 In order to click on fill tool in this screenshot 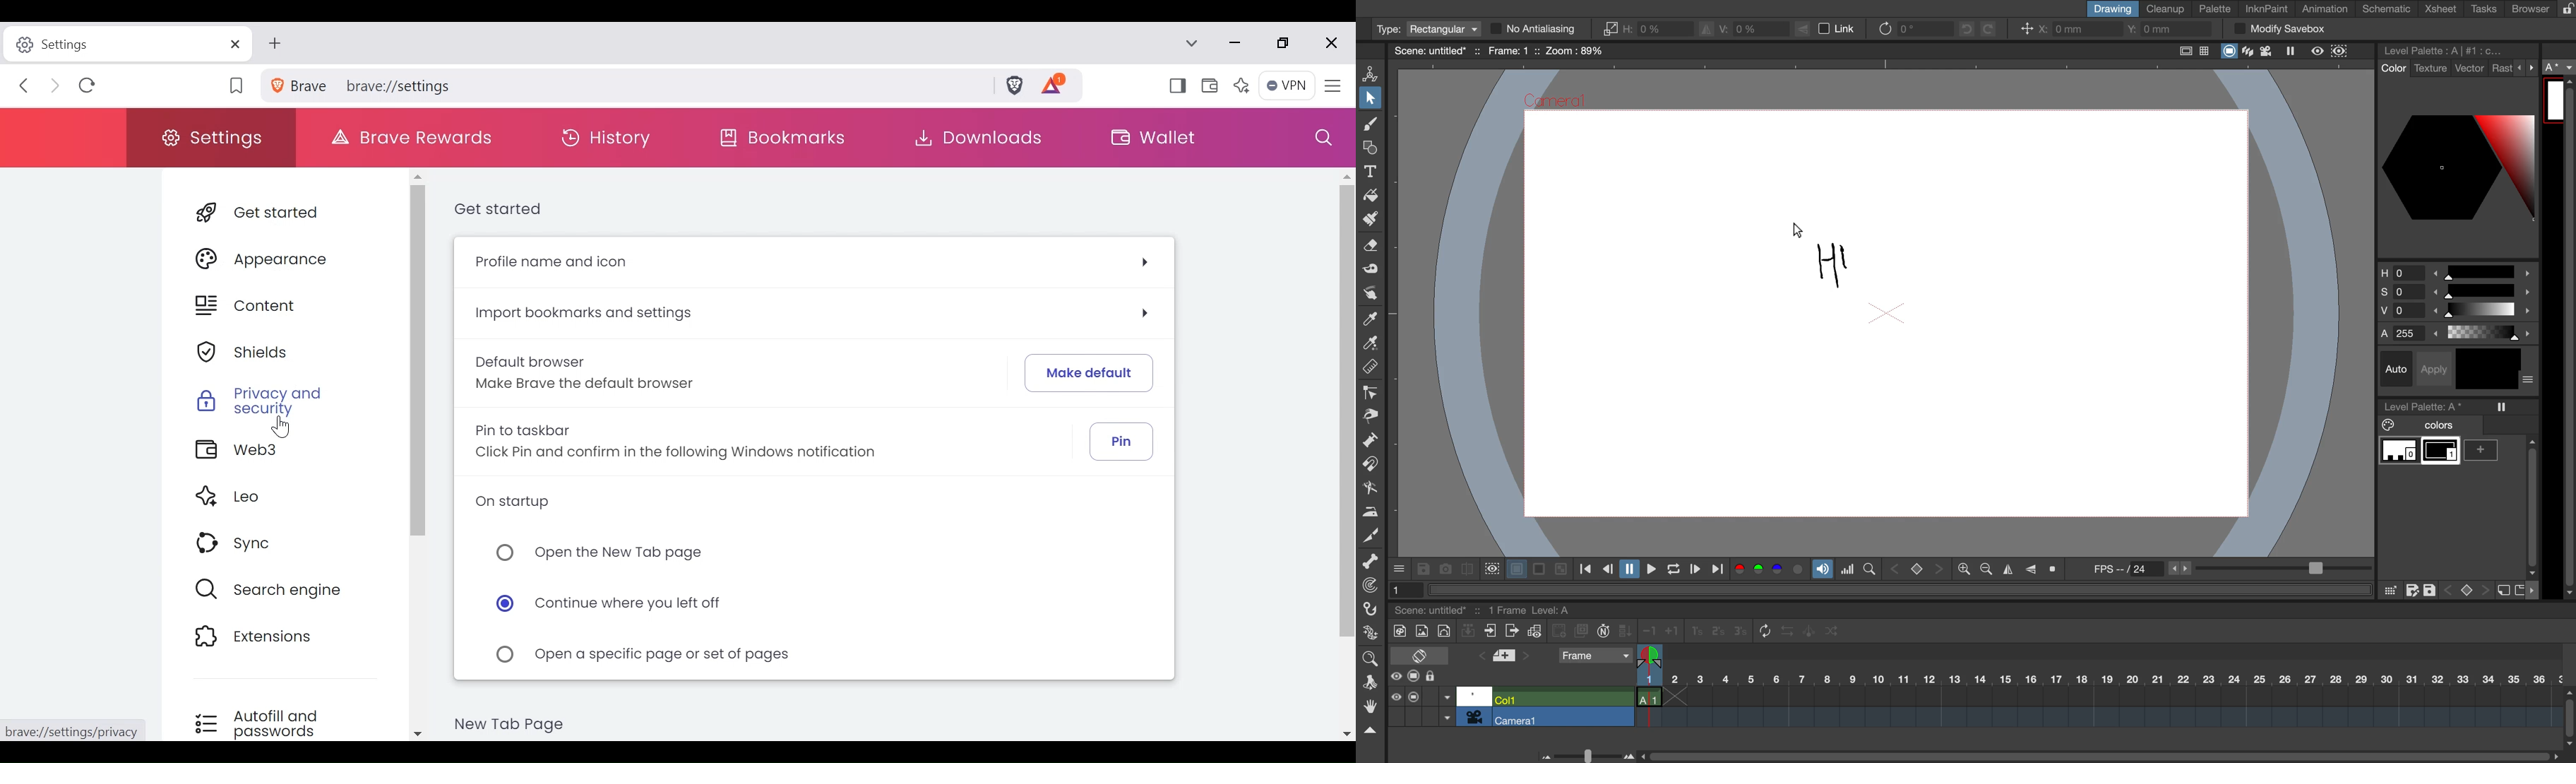, I will do `click(1370, 193)`.